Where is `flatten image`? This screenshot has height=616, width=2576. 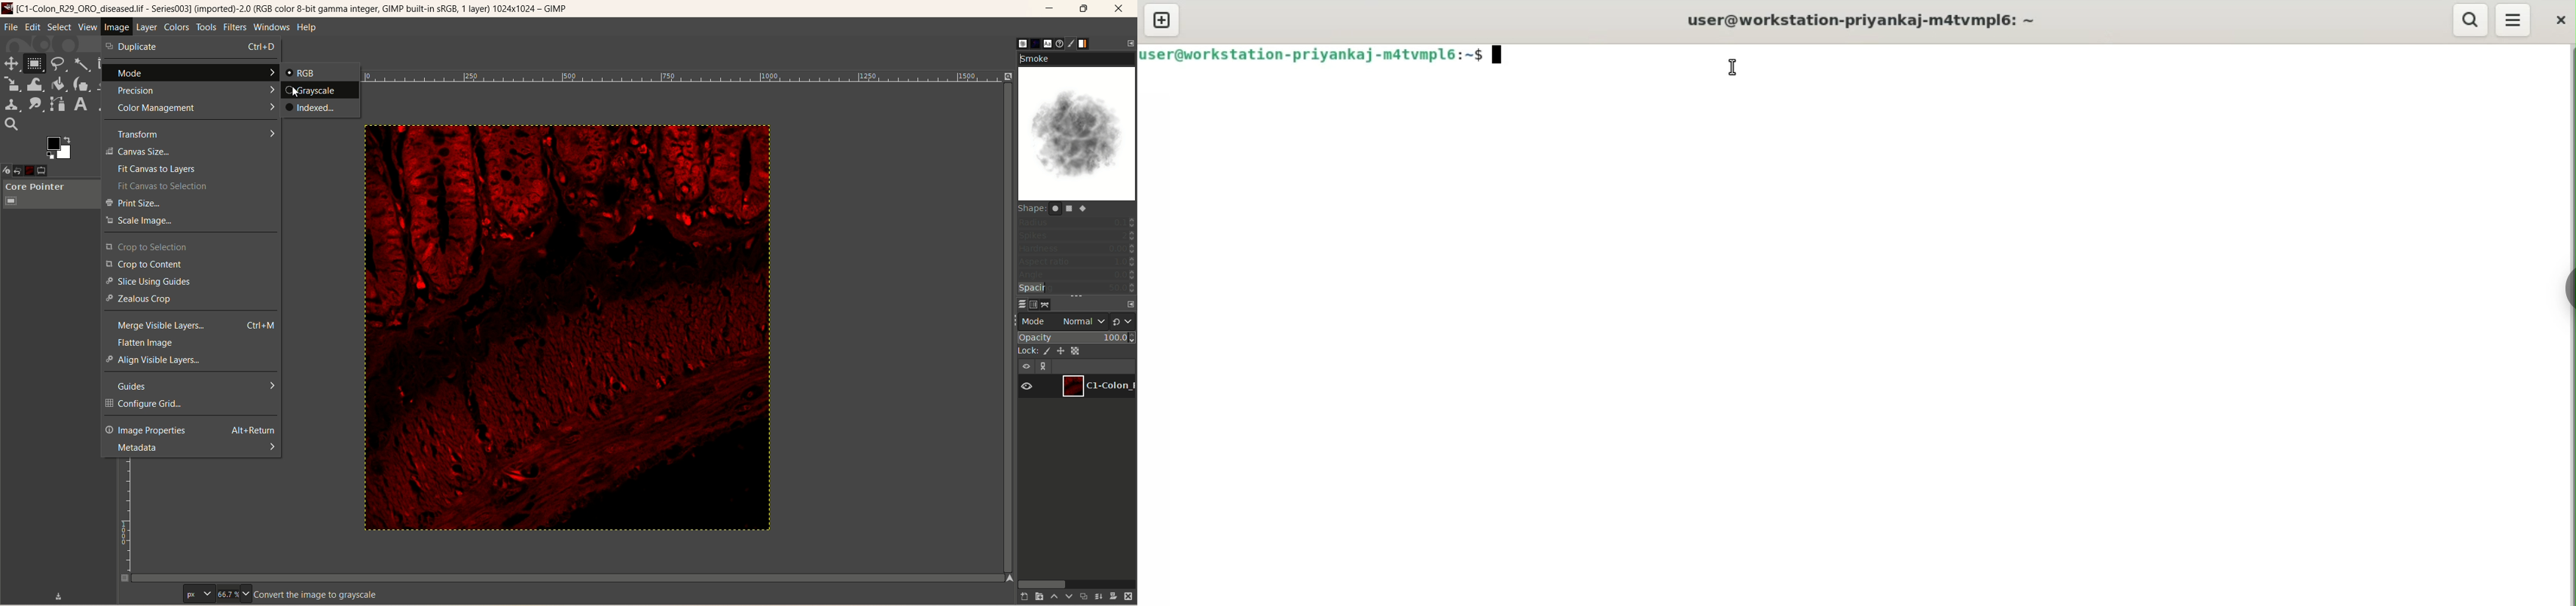 flatten image is located at coordinates (191, 343).